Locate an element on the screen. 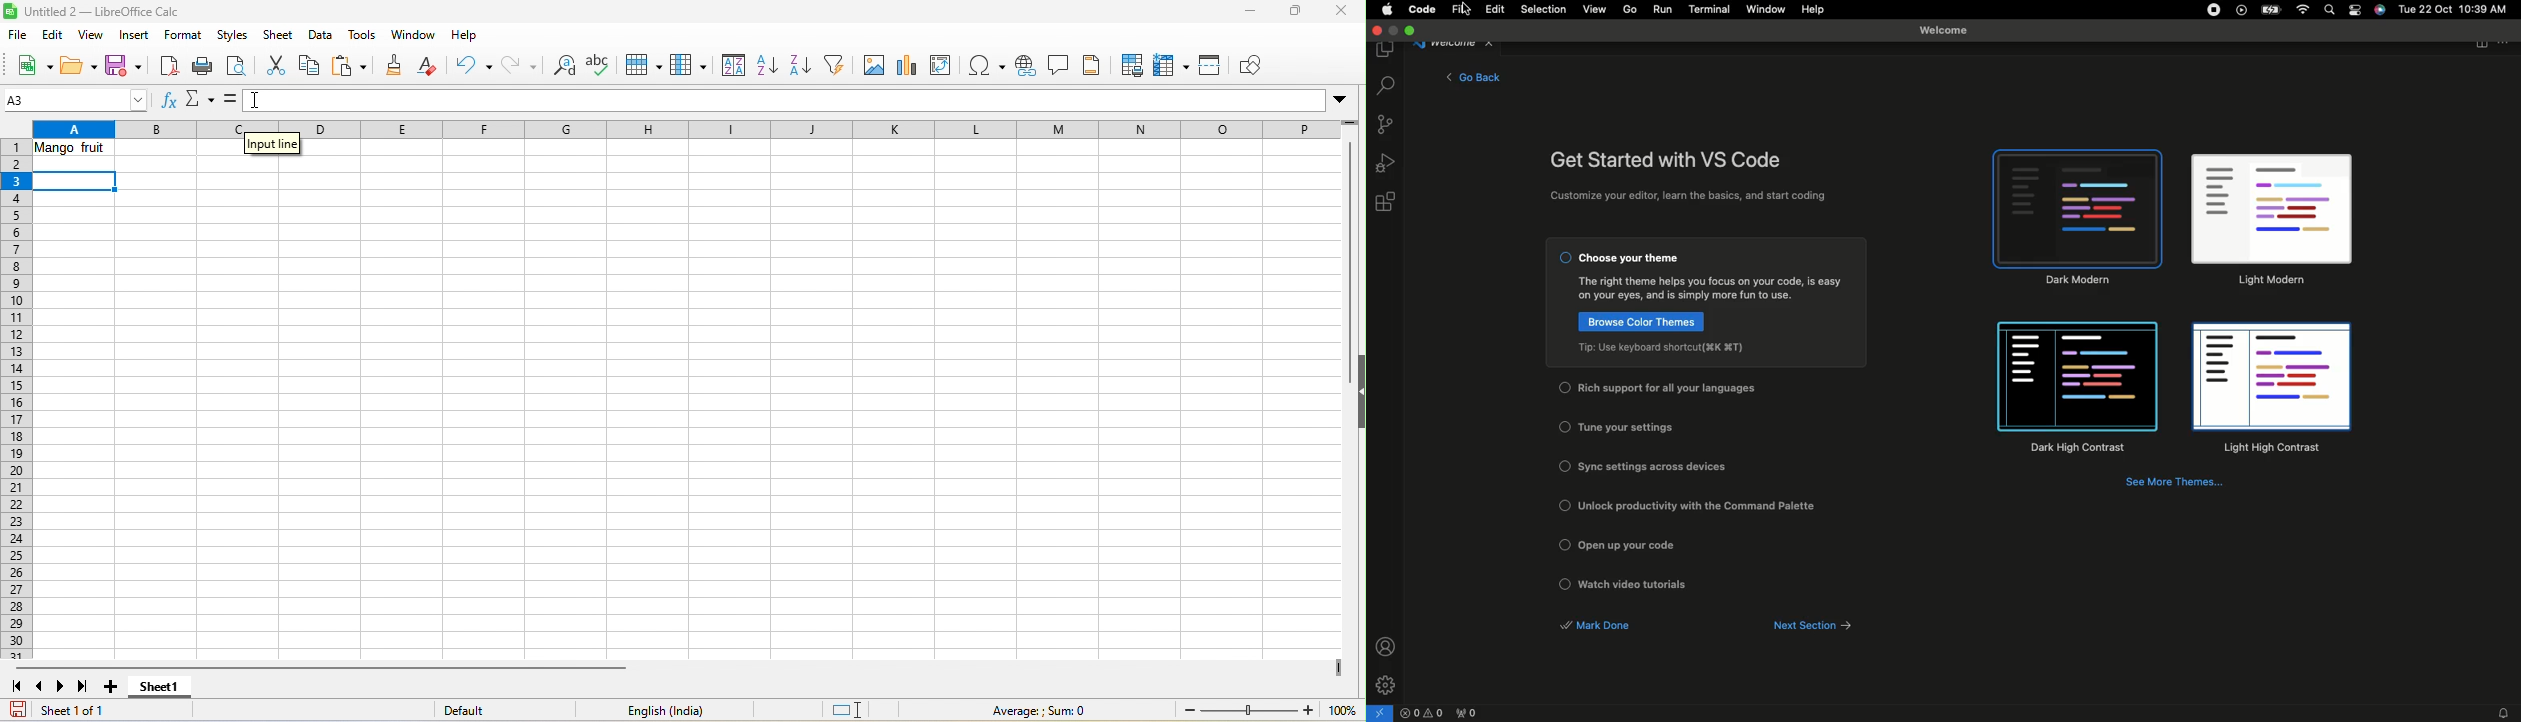 This screenshot has width=2548, height=728. save is located at coordinates (123, 64).